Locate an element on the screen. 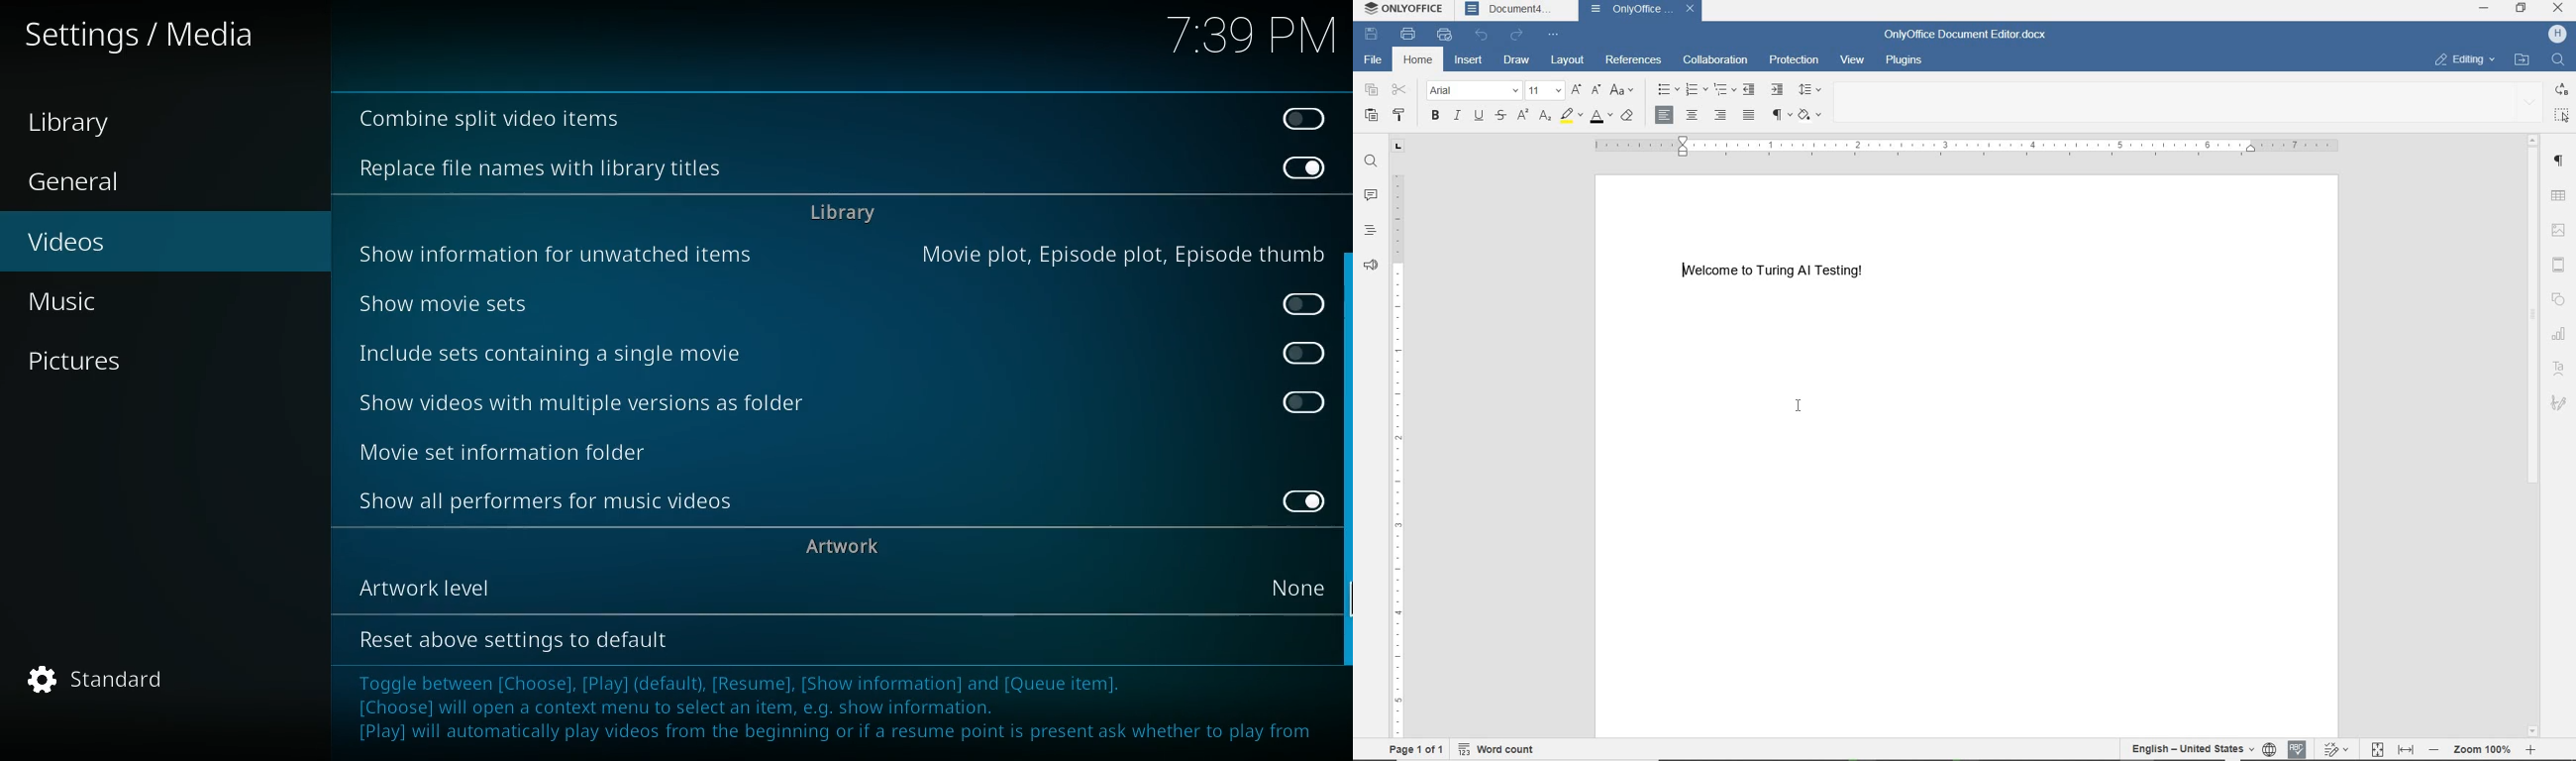 The image size is (2576, 784). increase indent is located at coordinates (1779, 90).